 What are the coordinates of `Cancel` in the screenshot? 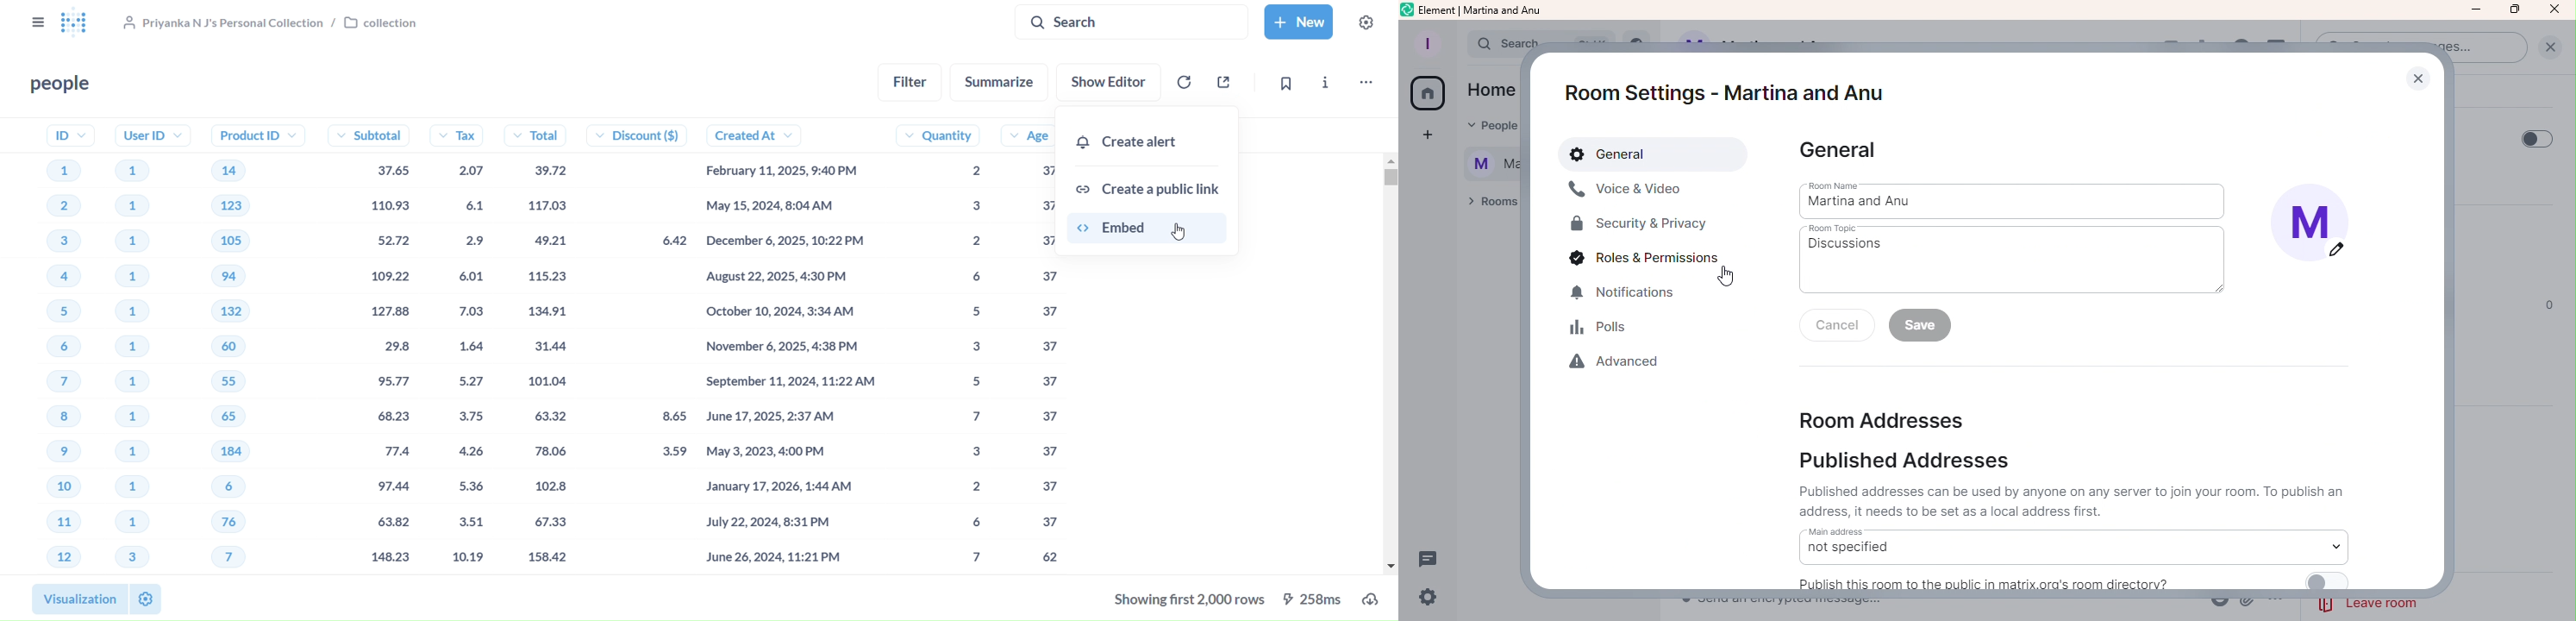 It's located at (1835, 332).